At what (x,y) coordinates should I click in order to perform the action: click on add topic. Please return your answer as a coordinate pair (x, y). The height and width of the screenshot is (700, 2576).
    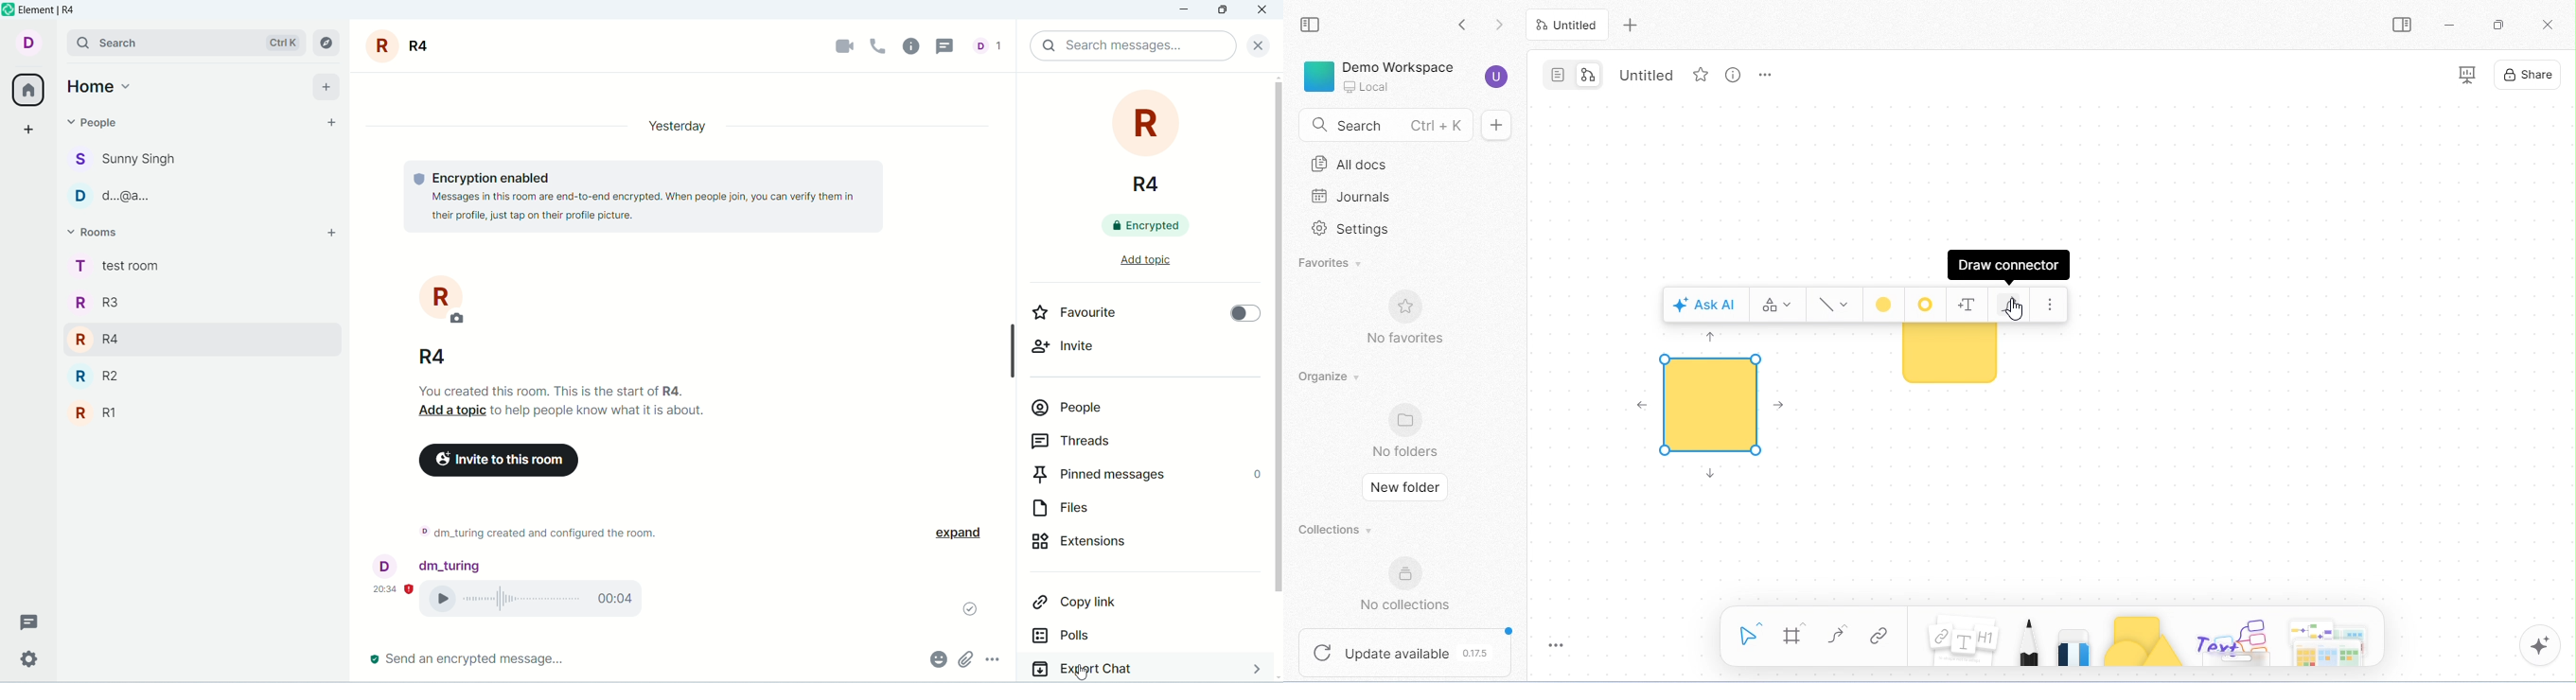
    Looking at the image, I should click on (1133, 263).